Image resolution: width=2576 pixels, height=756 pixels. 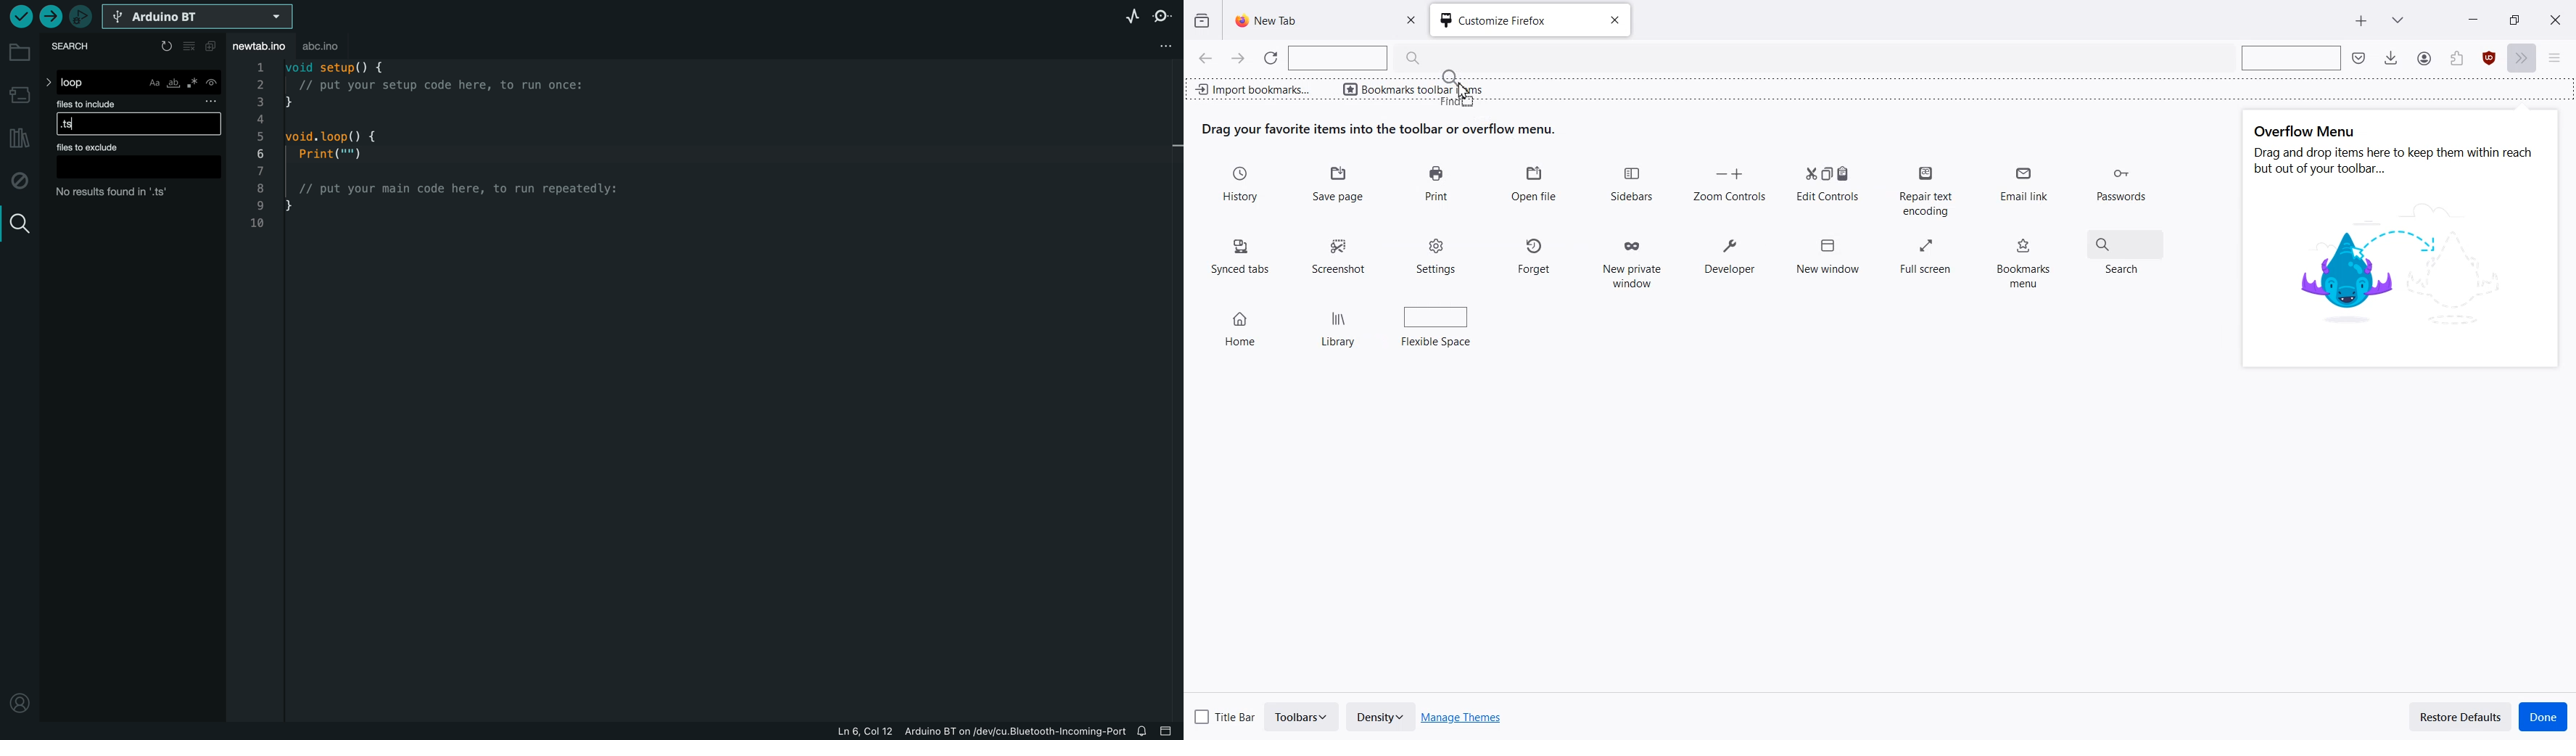 What do you see at coordinates (1730, 258) in the screenshot?
I see `Developer` at bounding box center [1730, 258].